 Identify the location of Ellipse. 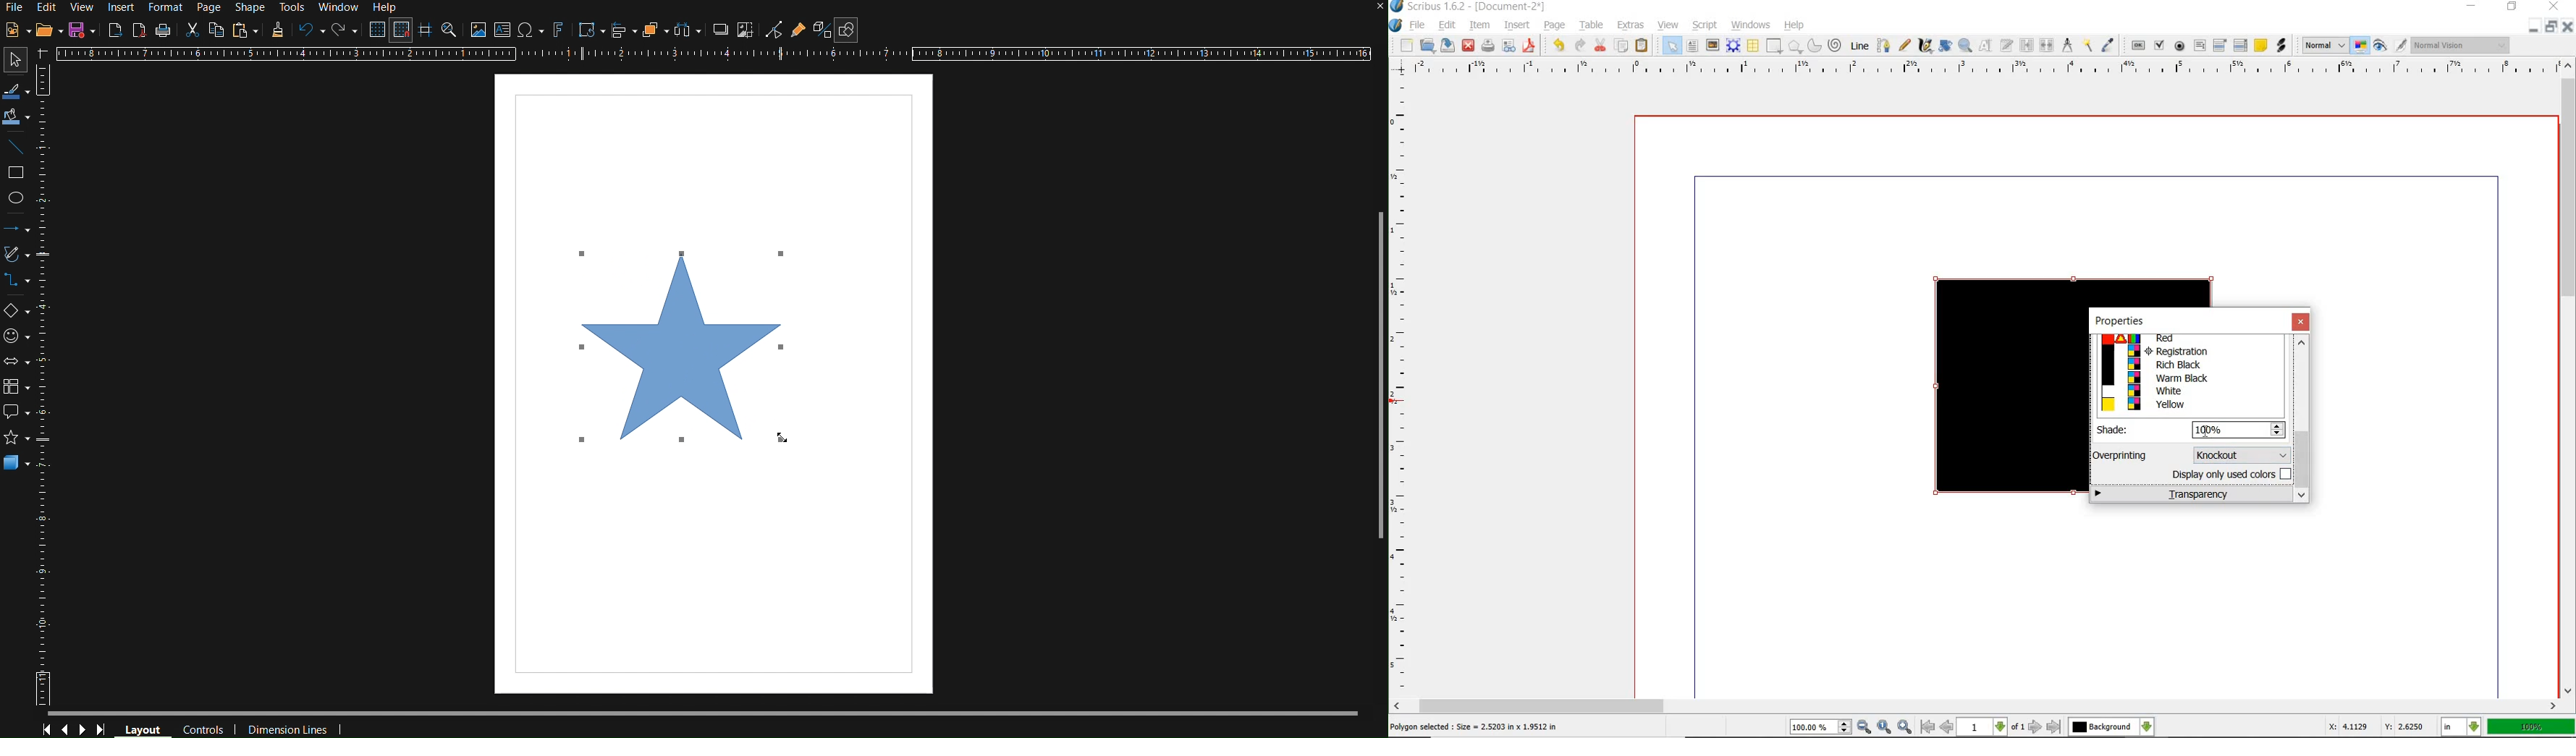
(20, 199).